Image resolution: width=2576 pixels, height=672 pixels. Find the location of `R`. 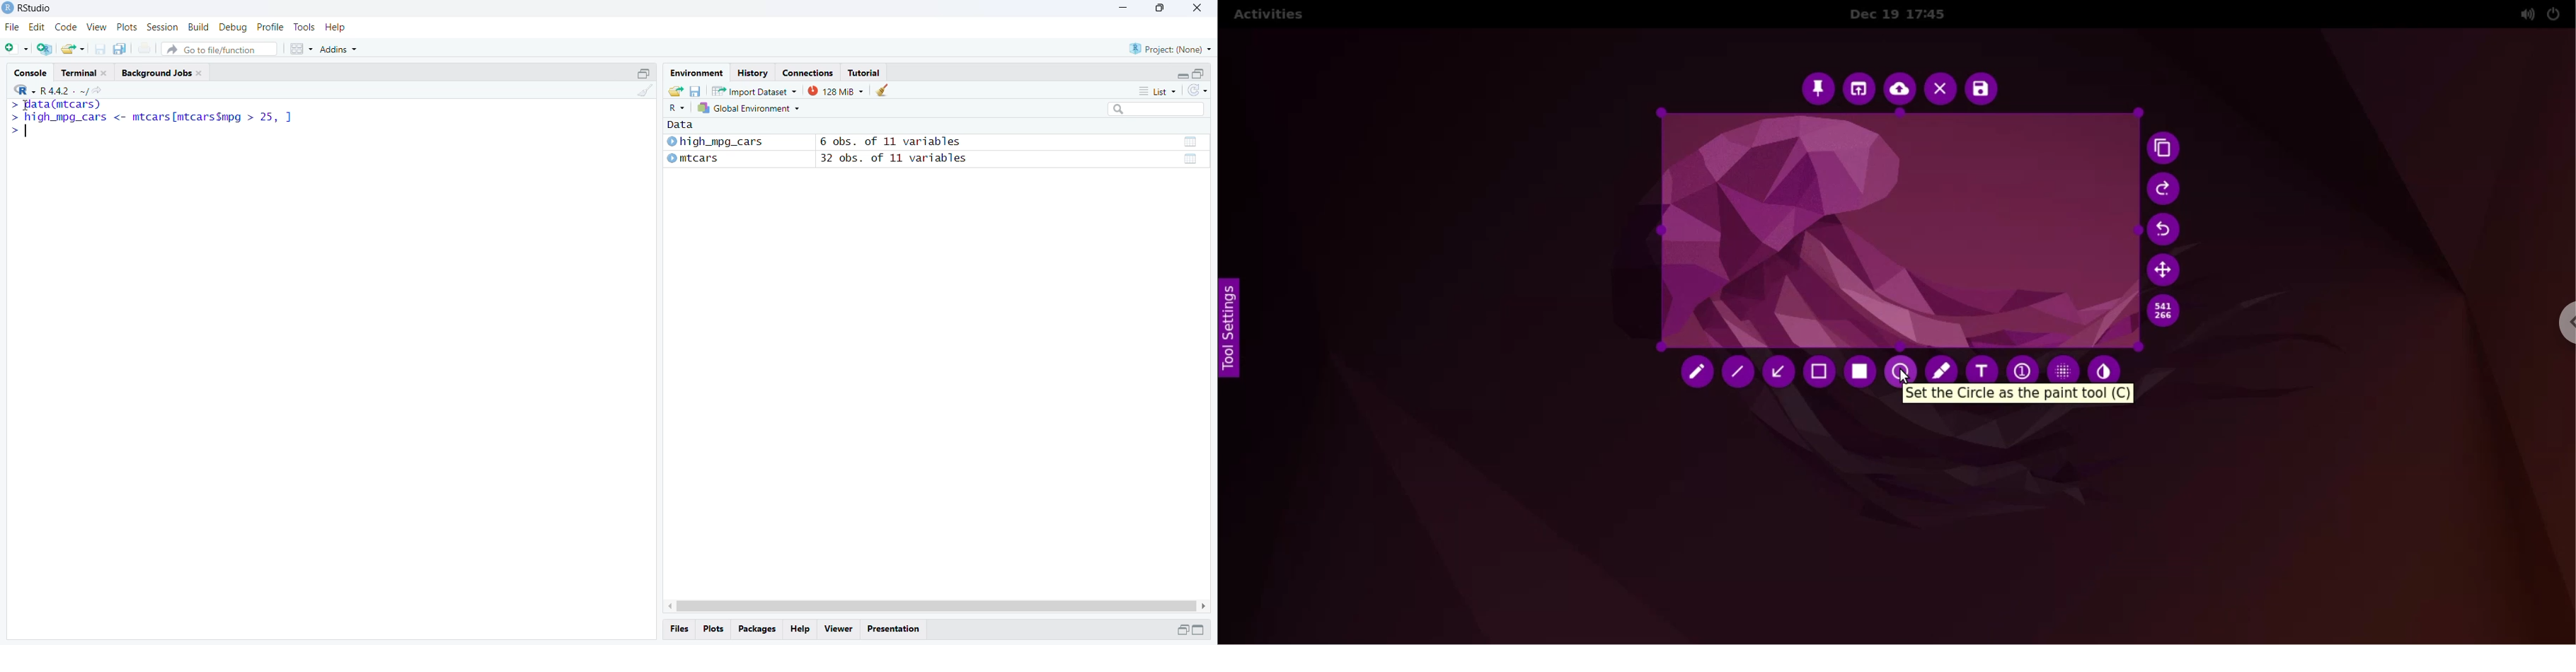

R is located at coordinates (675, 109).